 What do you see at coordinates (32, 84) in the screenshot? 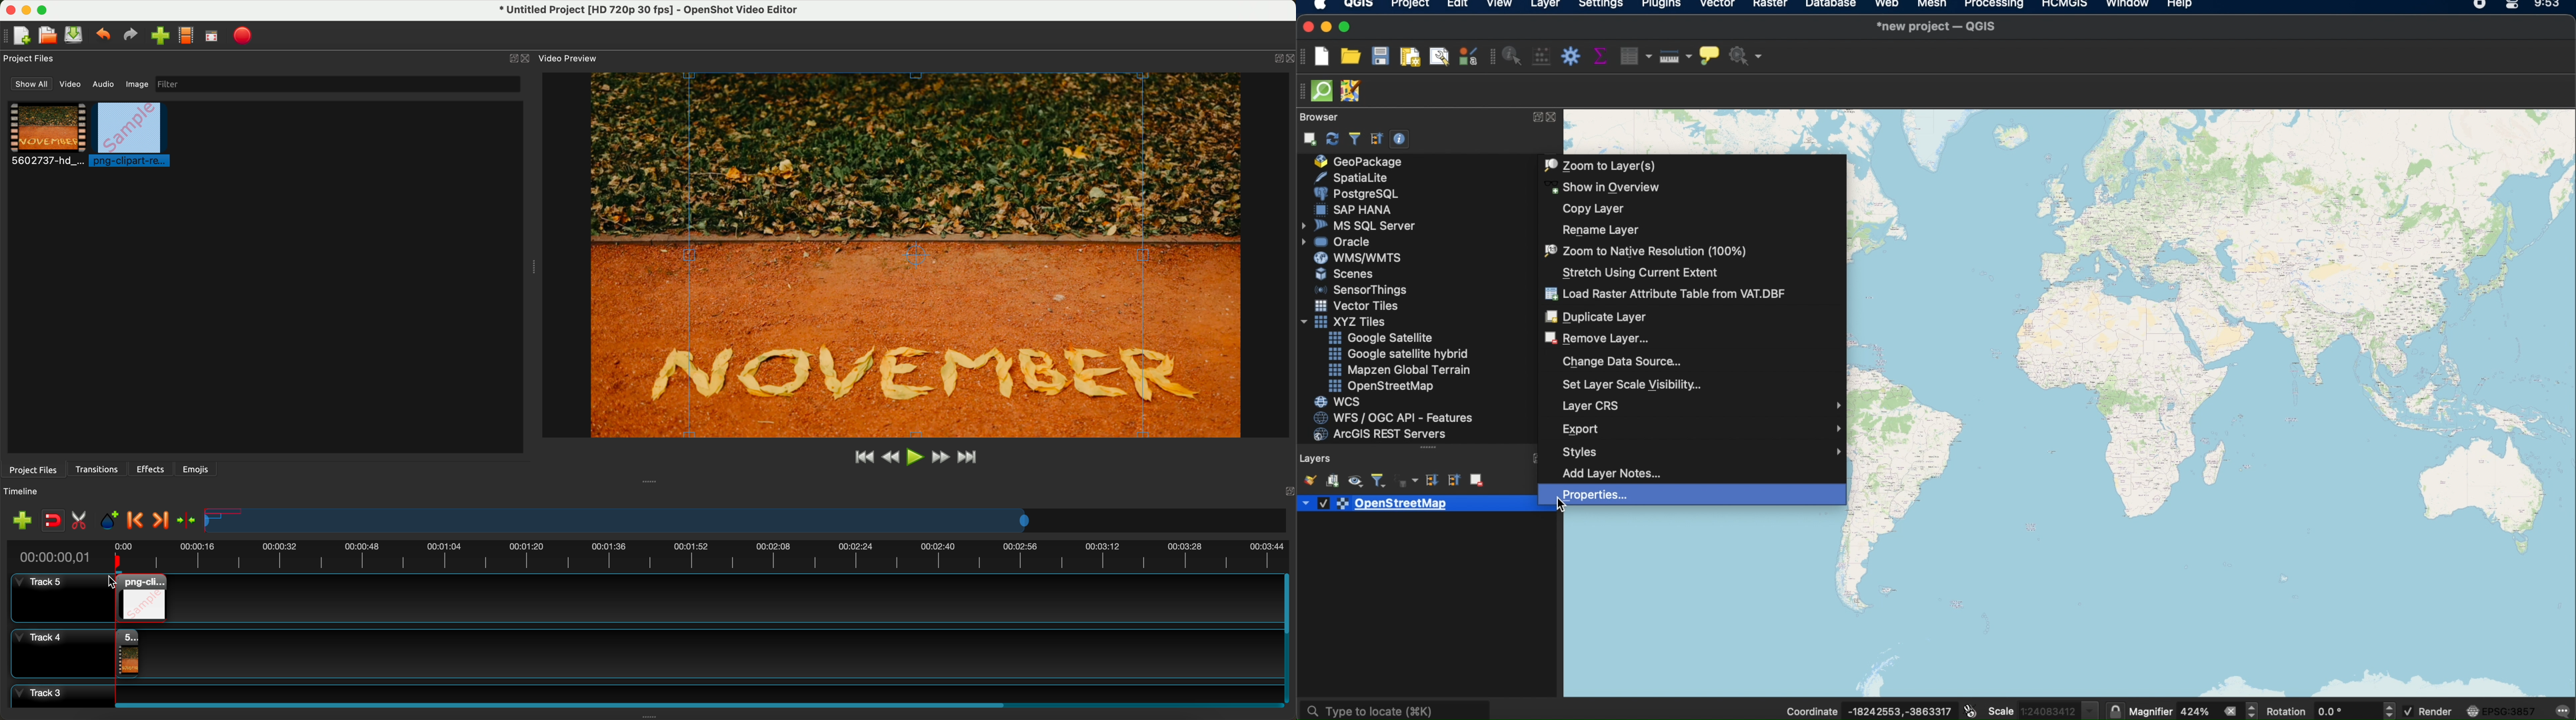
I see `show all` at bounding box center [32, 84].